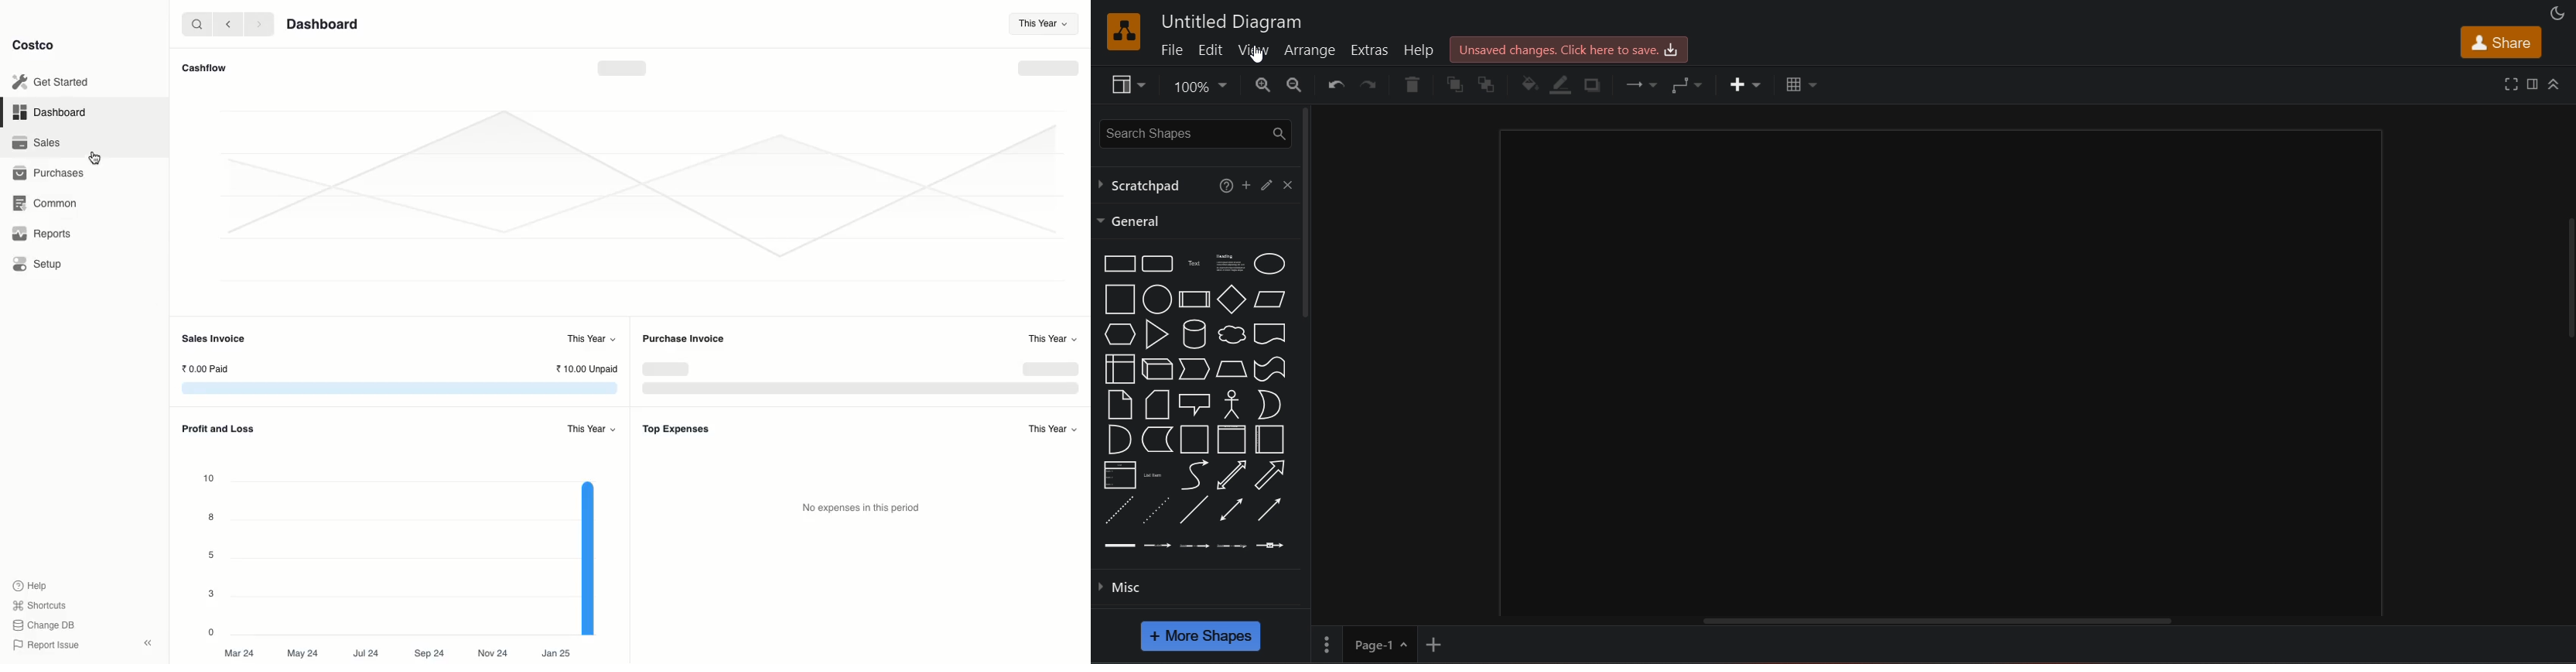 The image size is (2576, 672). Describe the element at coordinates (1273, 474) in the screenshot. I see `arrow` at that location.